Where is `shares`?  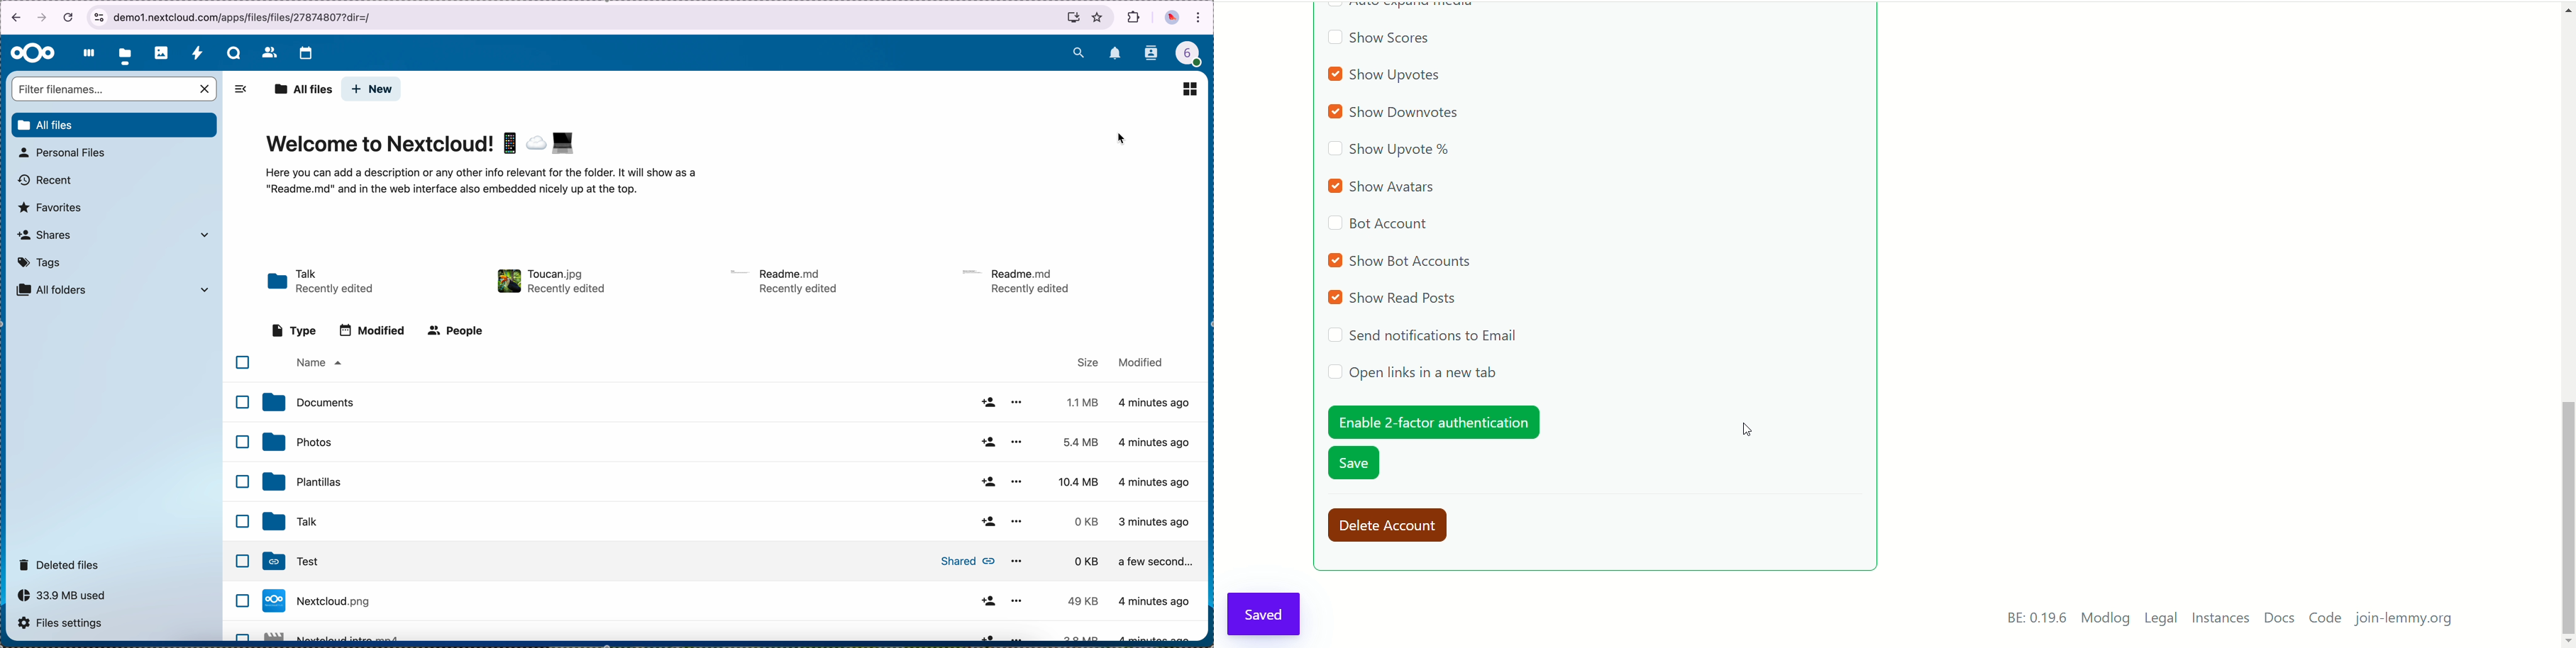 shares is located at coordinates (112, 234).